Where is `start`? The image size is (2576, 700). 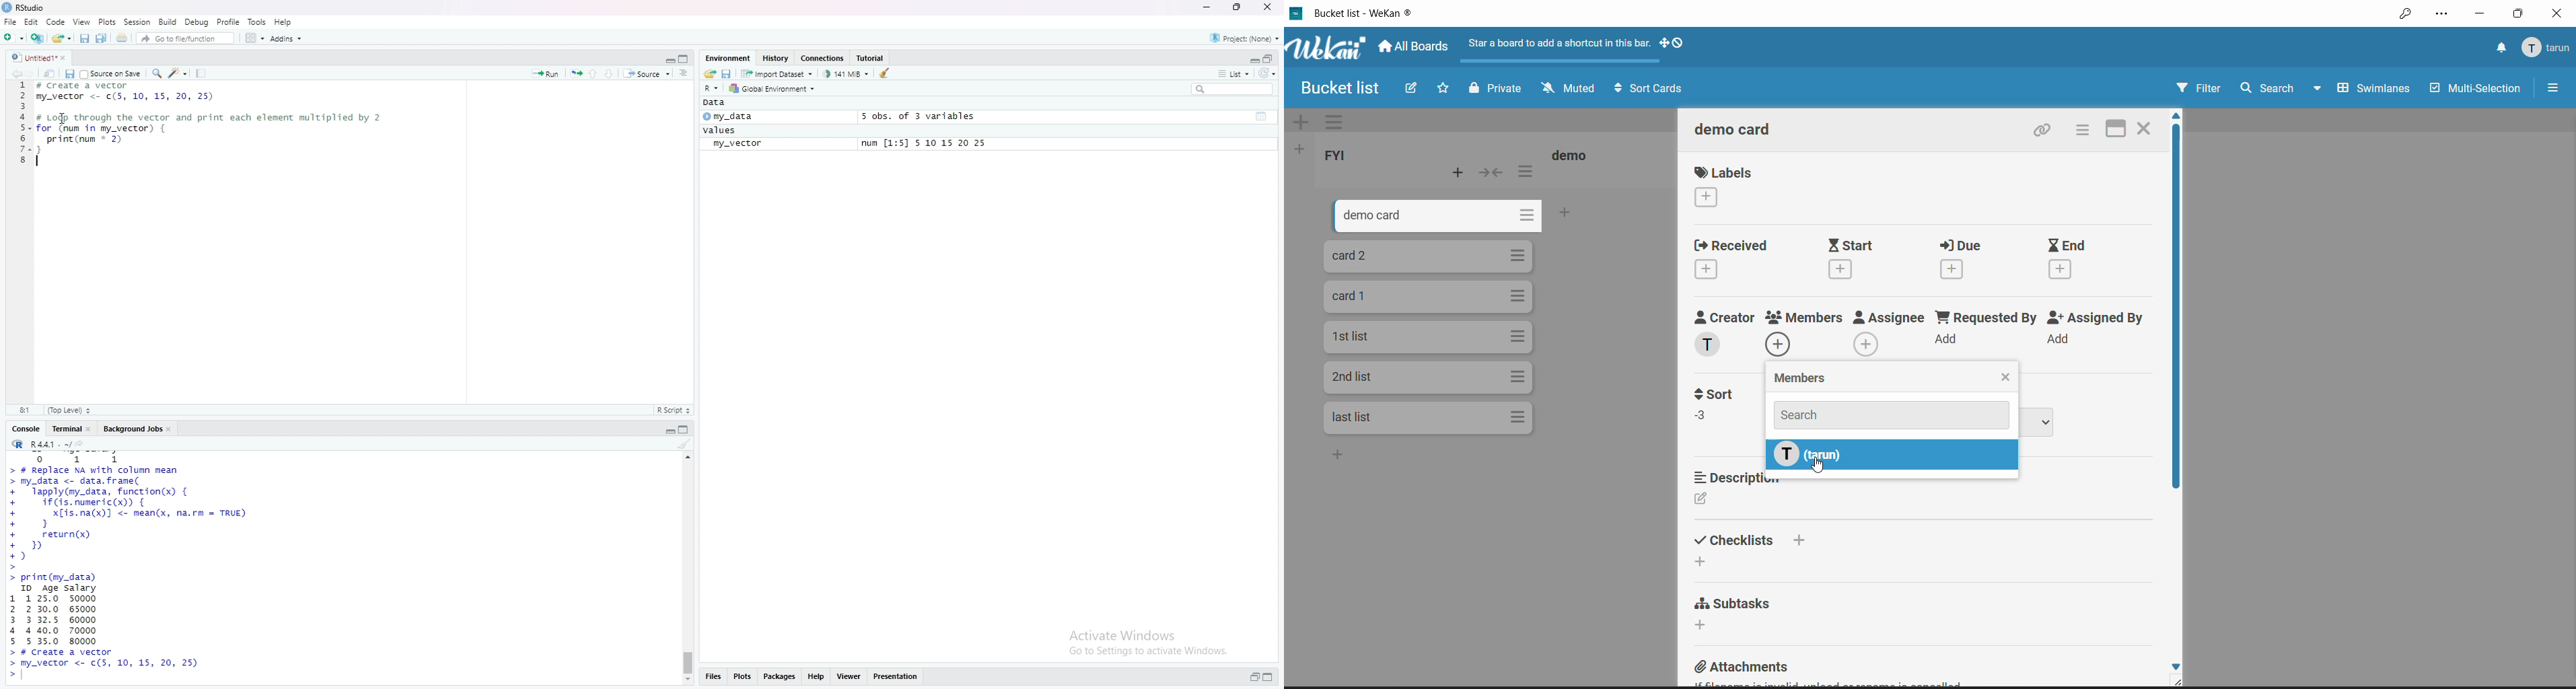
start is located at coordinates (1850, 245).